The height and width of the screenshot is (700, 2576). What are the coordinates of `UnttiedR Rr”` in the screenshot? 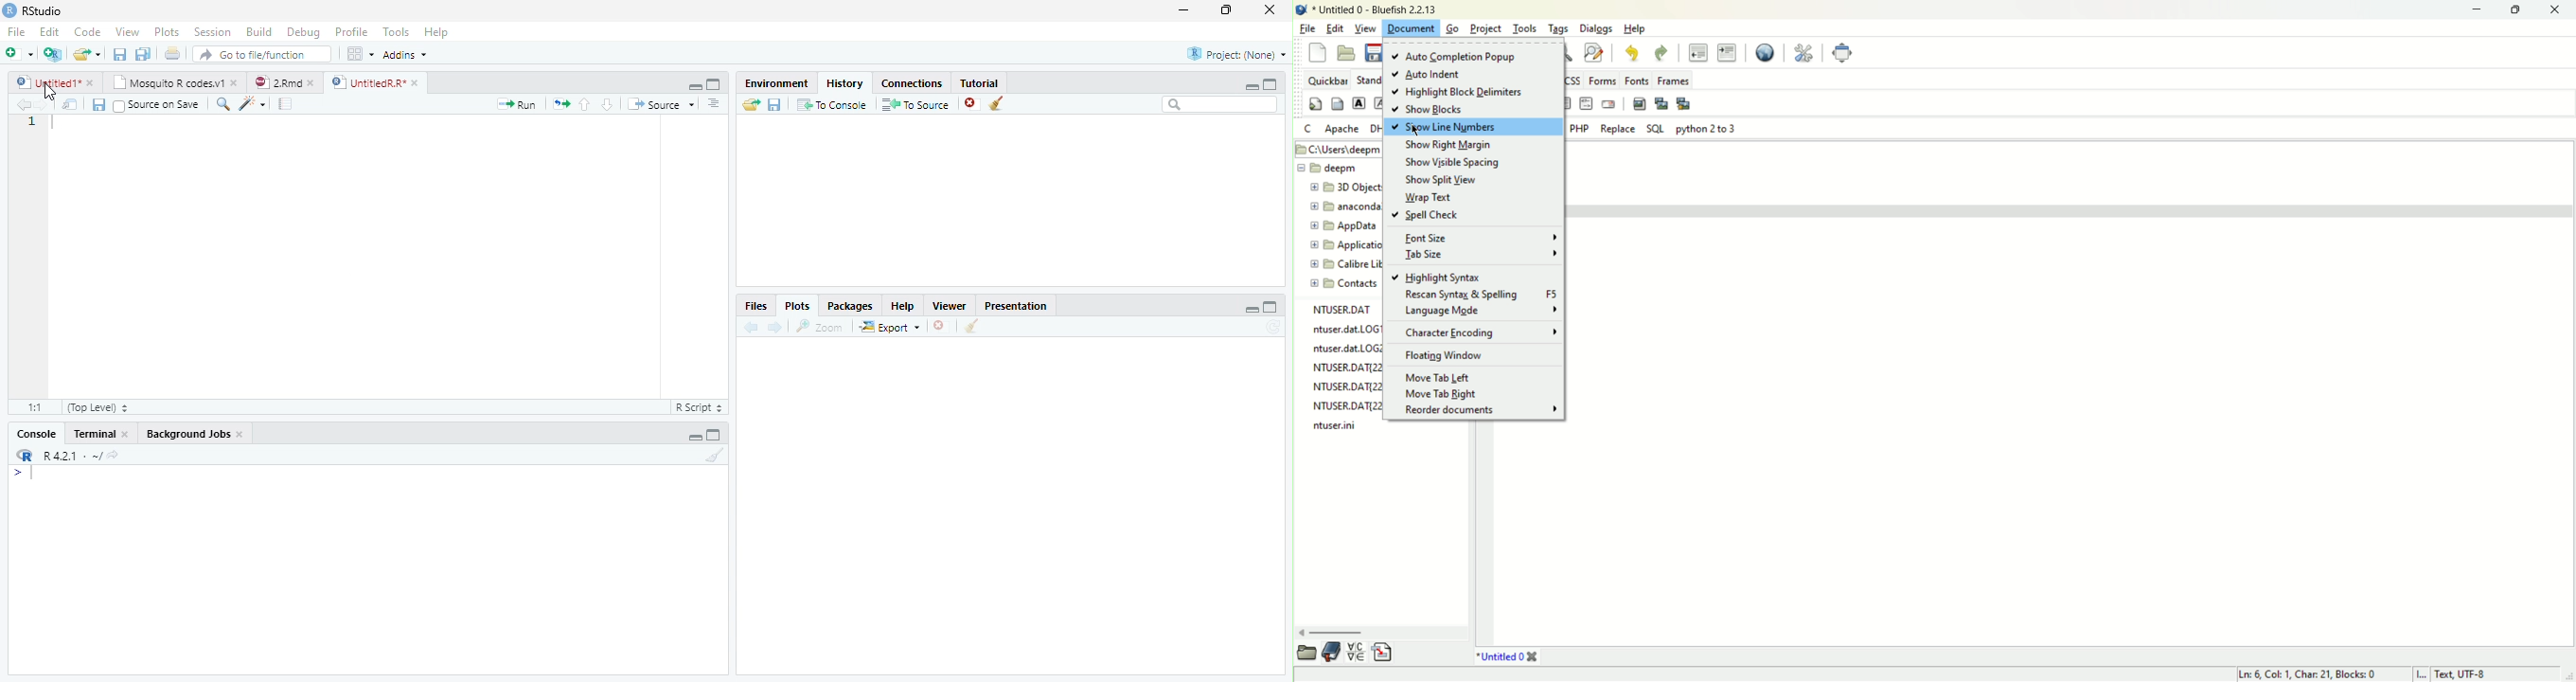 It's located at (366, 81).